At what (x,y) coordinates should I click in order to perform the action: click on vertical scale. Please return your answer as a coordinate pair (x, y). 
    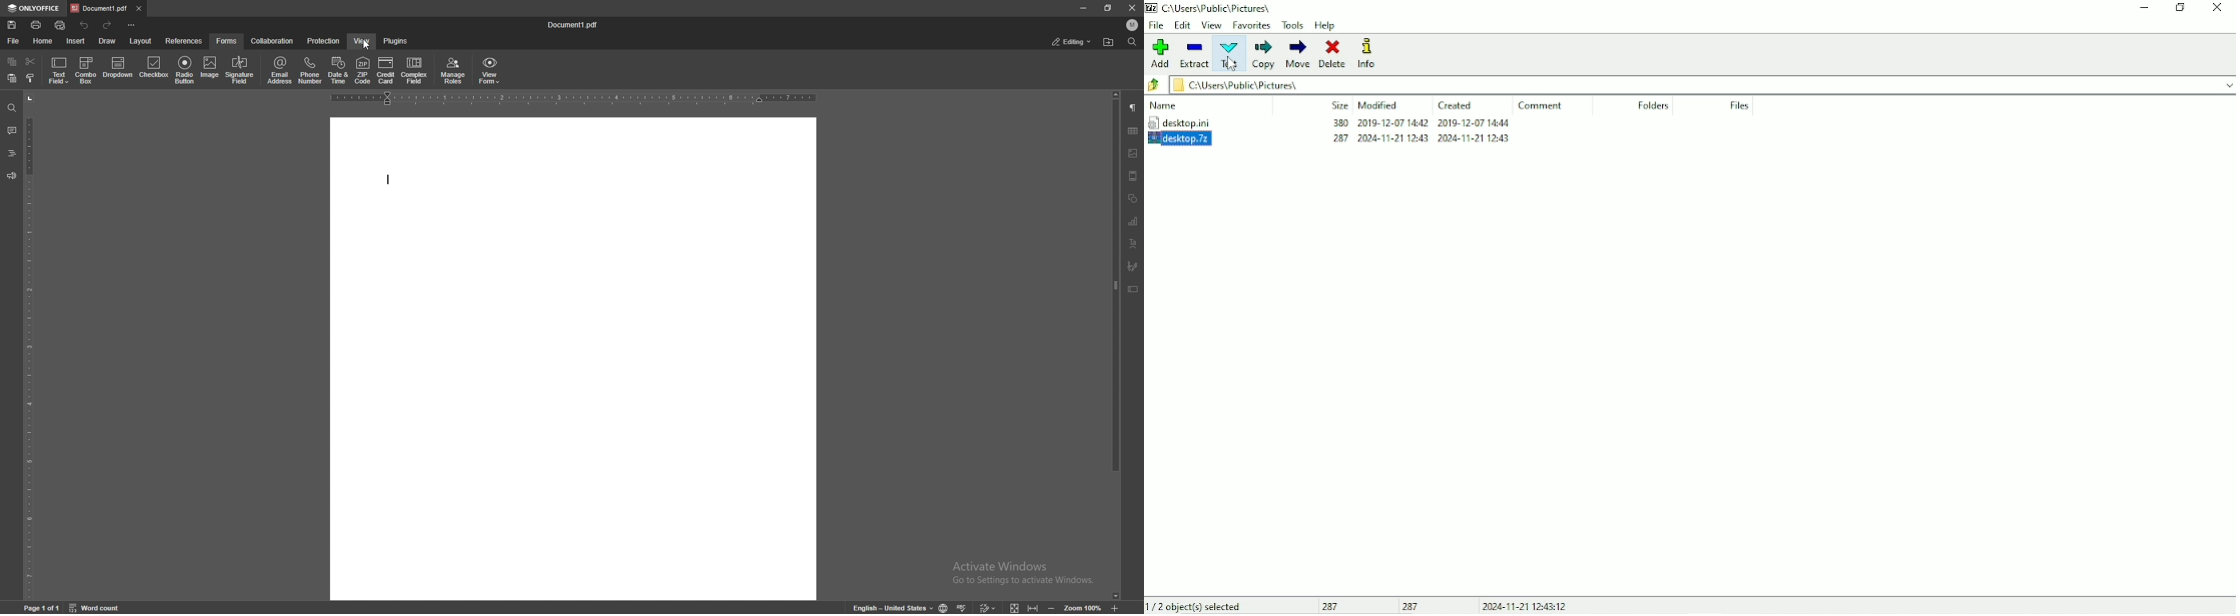
    Looking at the image, I should click on (29, 346).